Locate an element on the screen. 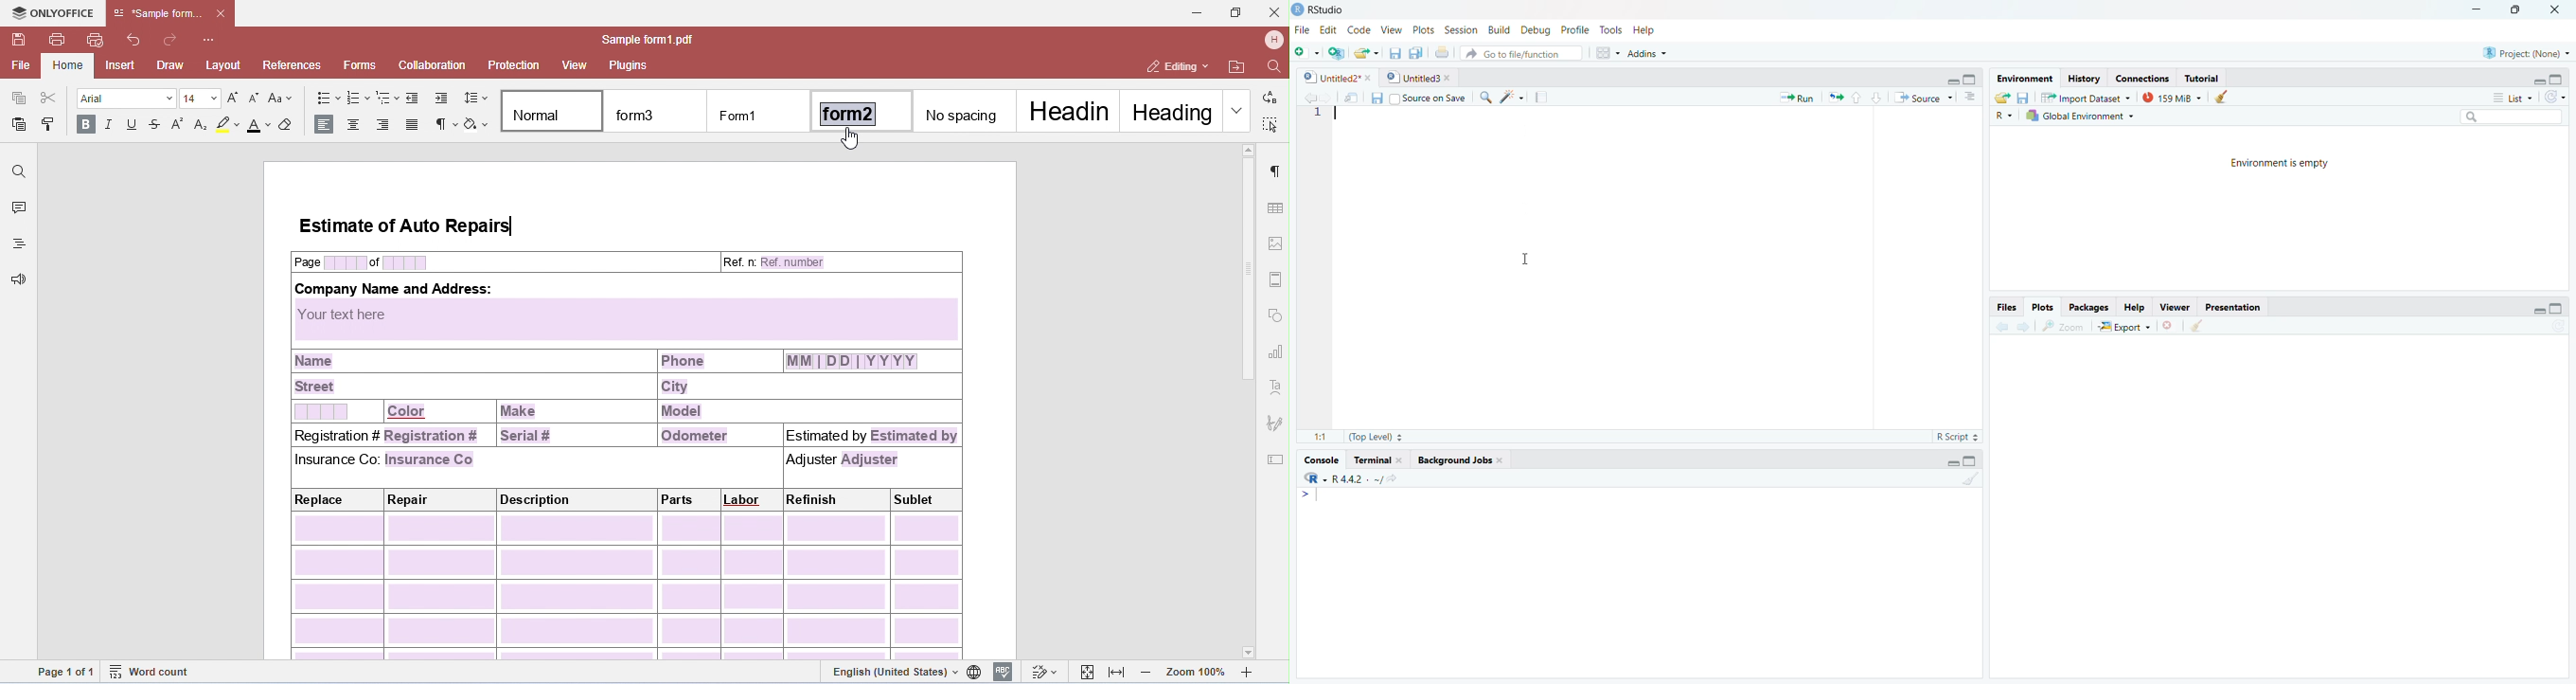  Export  is located at coordinates (2124, 326).